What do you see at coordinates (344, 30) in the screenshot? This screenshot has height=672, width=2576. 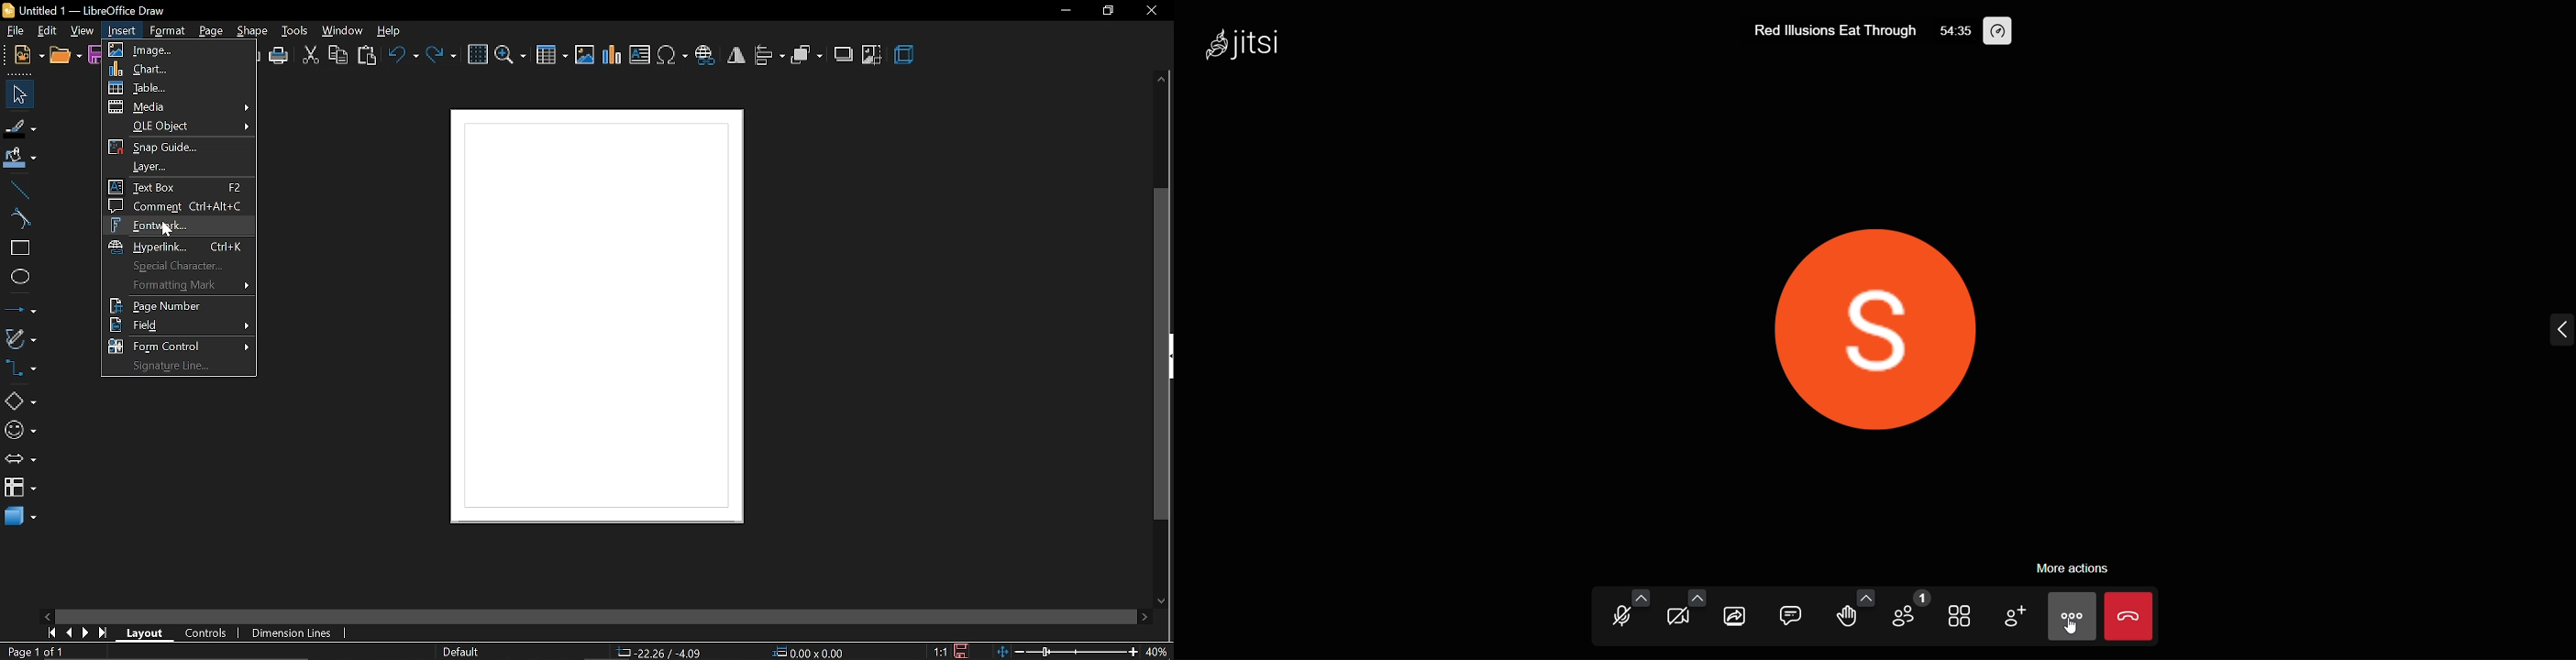 I see `window` at bounding box center [344, 30].